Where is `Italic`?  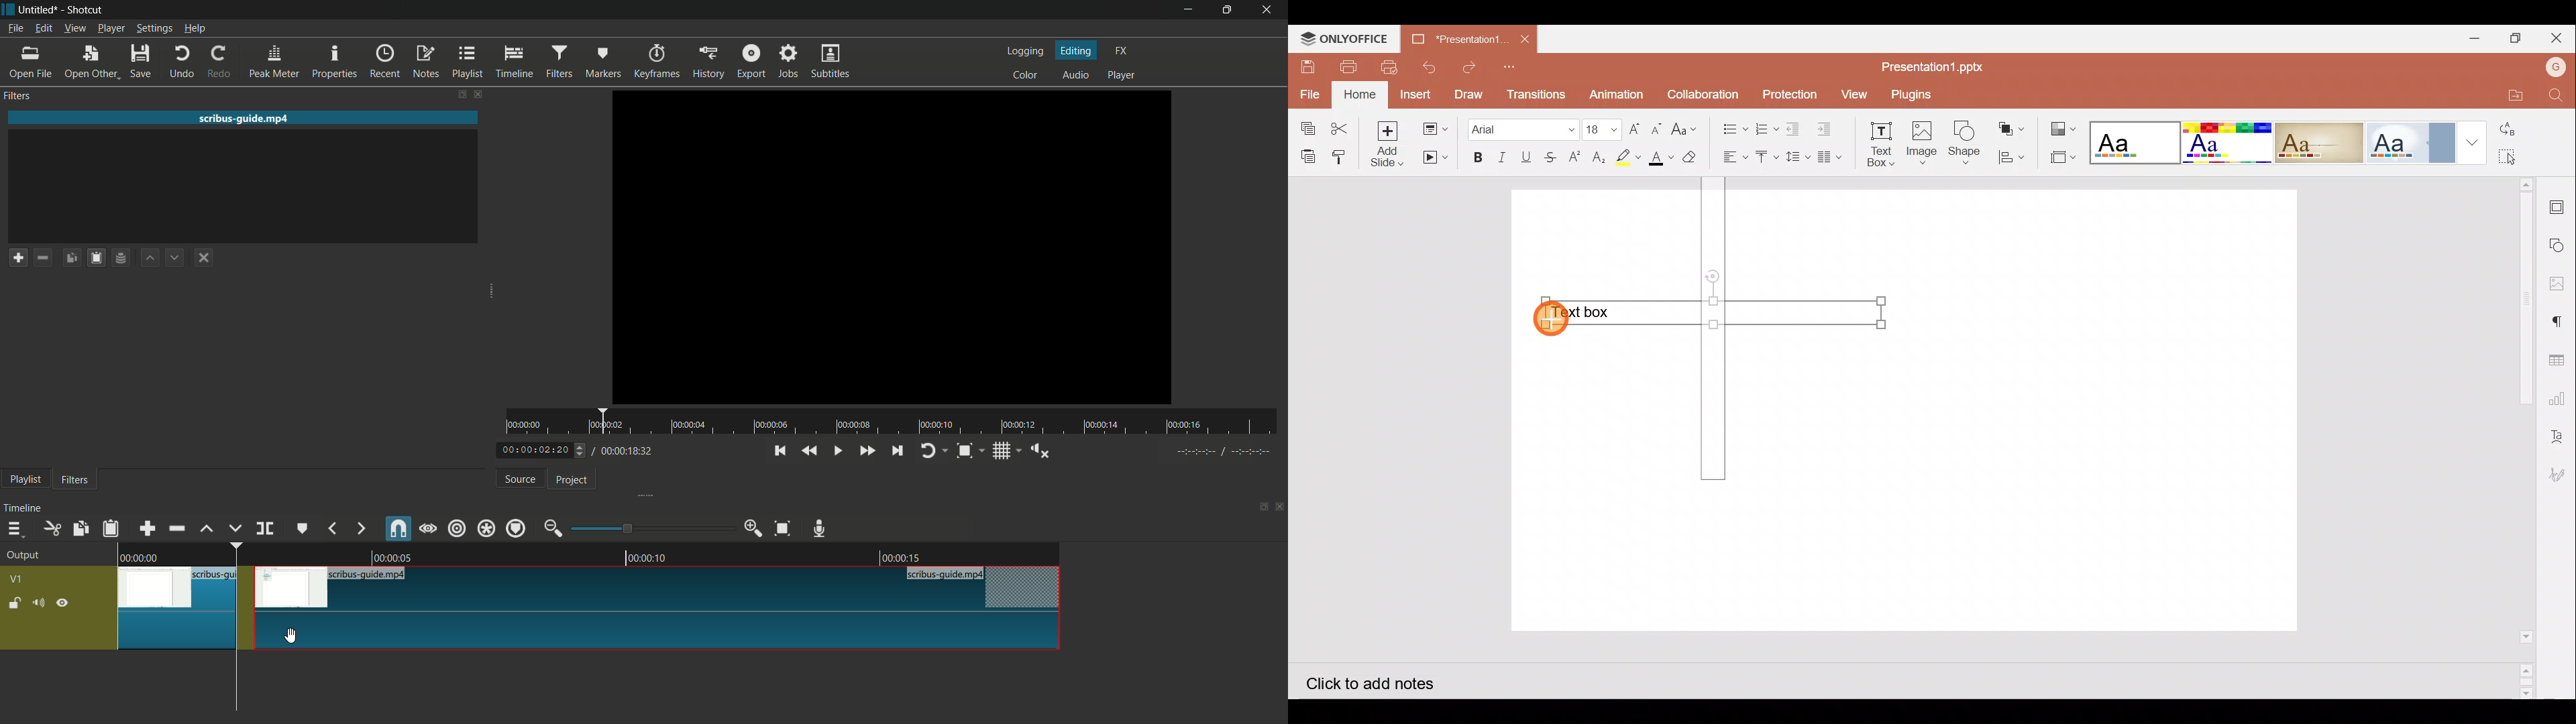
Italic is located at coordinates (1501, 158).